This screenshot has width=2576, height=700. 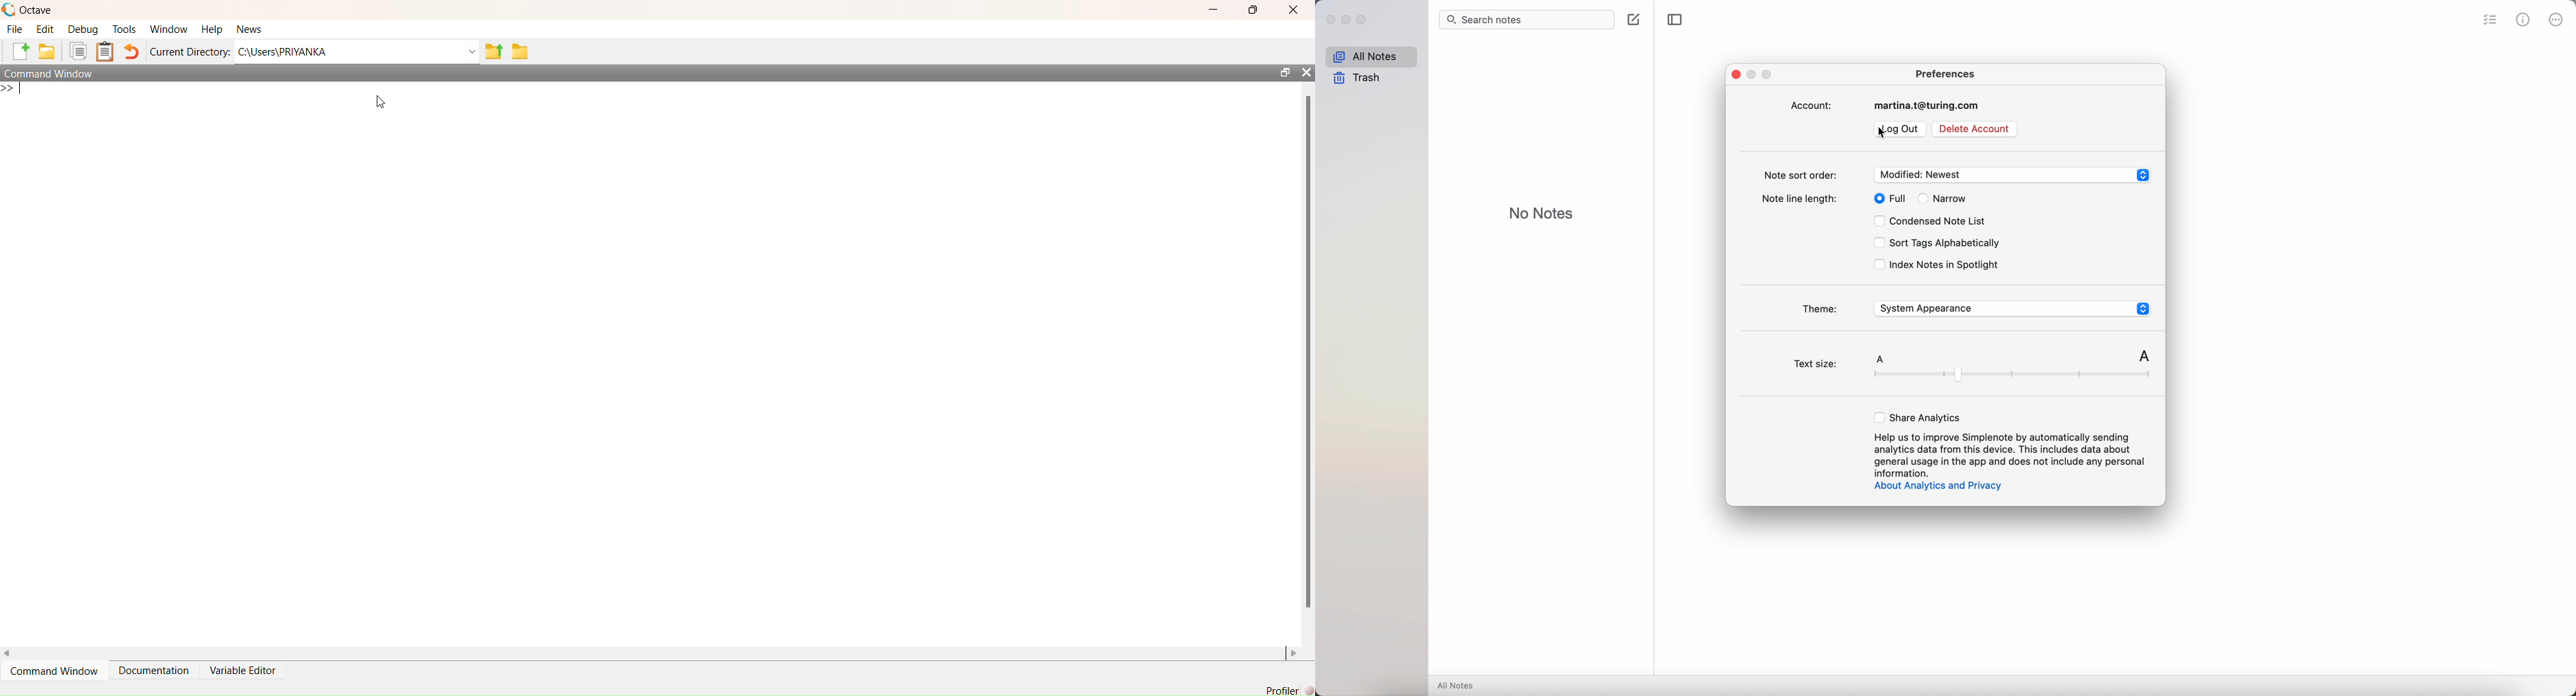 What do you see at coordinates (131, 51) in the screenshot?
I see `undo` at bounding box center [131, 51].